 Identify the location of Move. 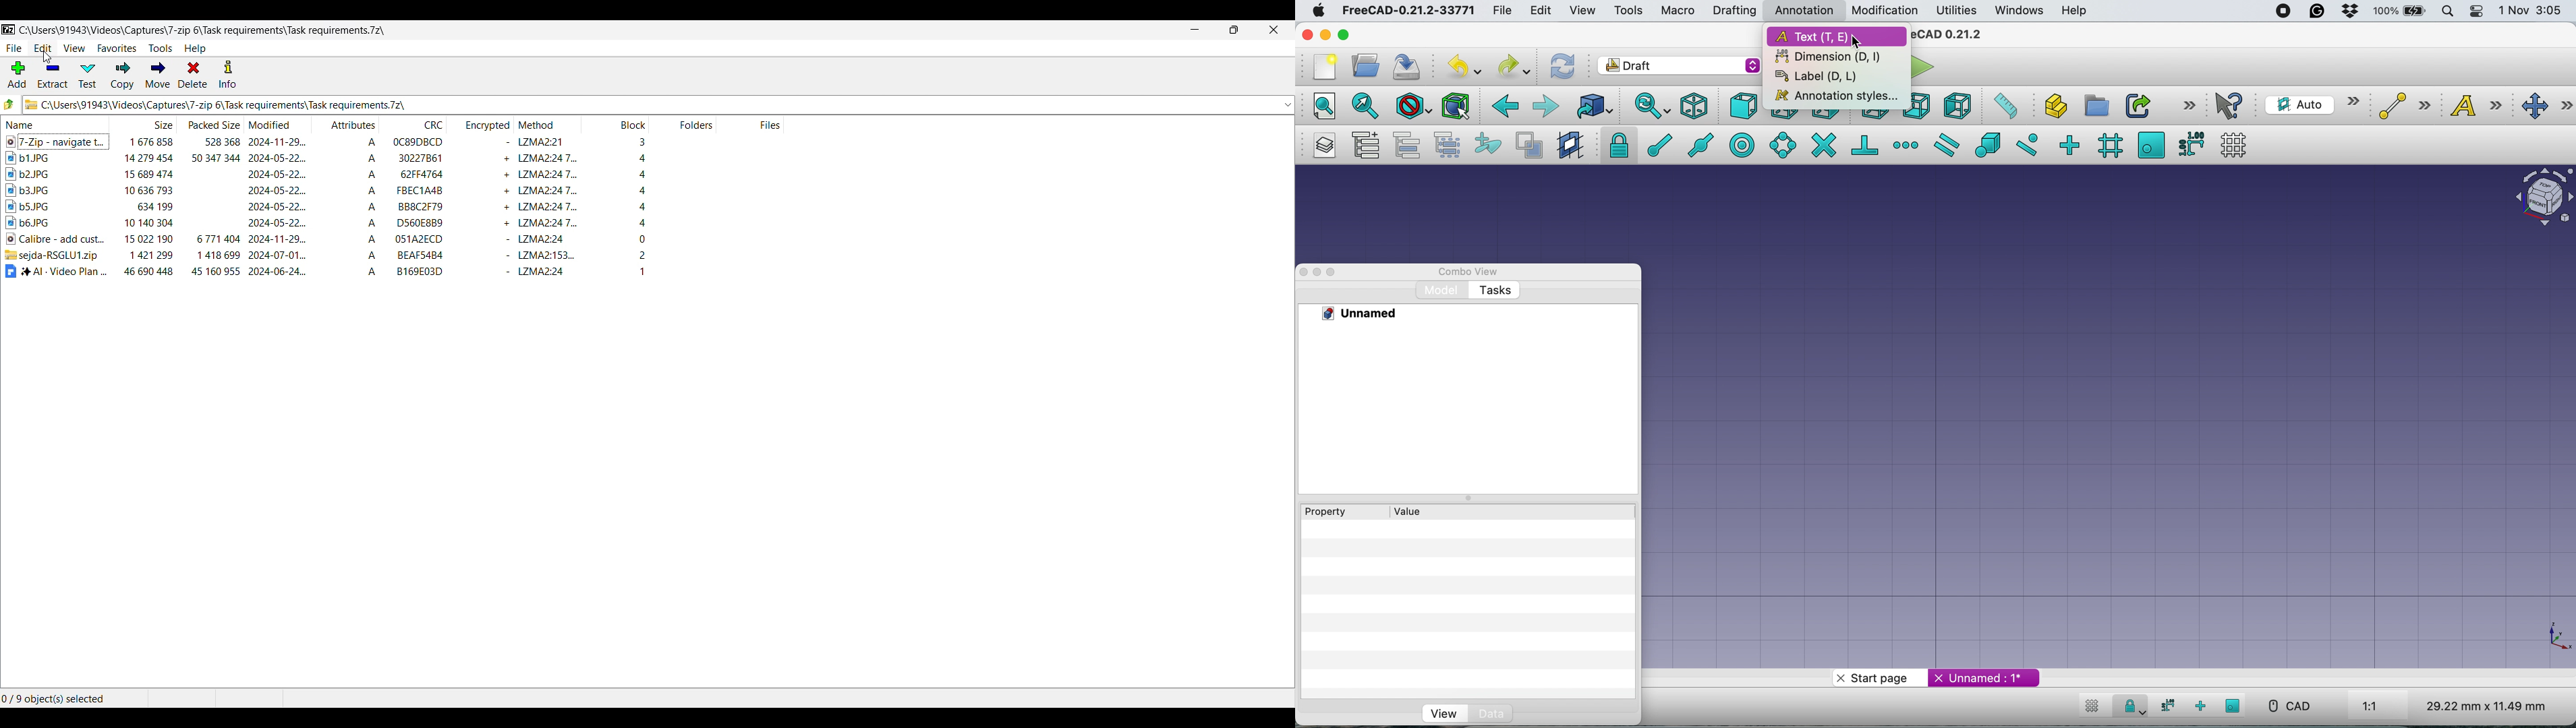
(158, 75).